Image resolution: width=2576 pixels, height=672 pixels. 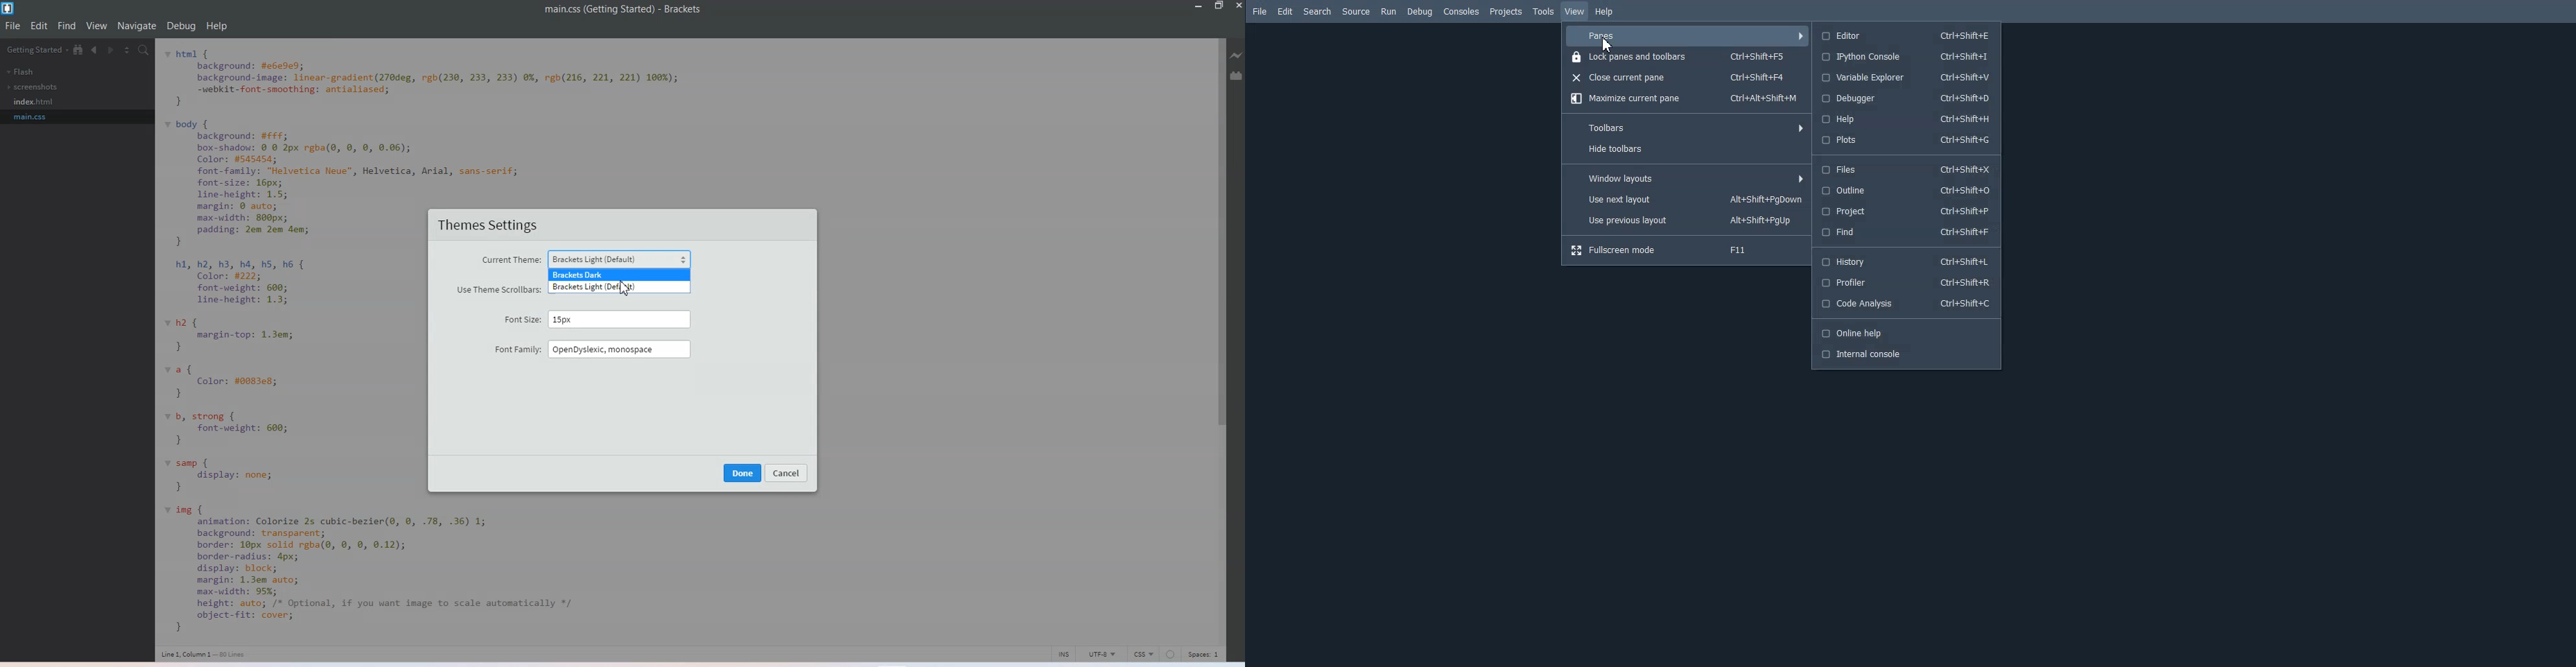 What do you see at coordinates (1687, 222) in the screenshot?
I see `Use previous layout` at bounding box center [1687, 222].